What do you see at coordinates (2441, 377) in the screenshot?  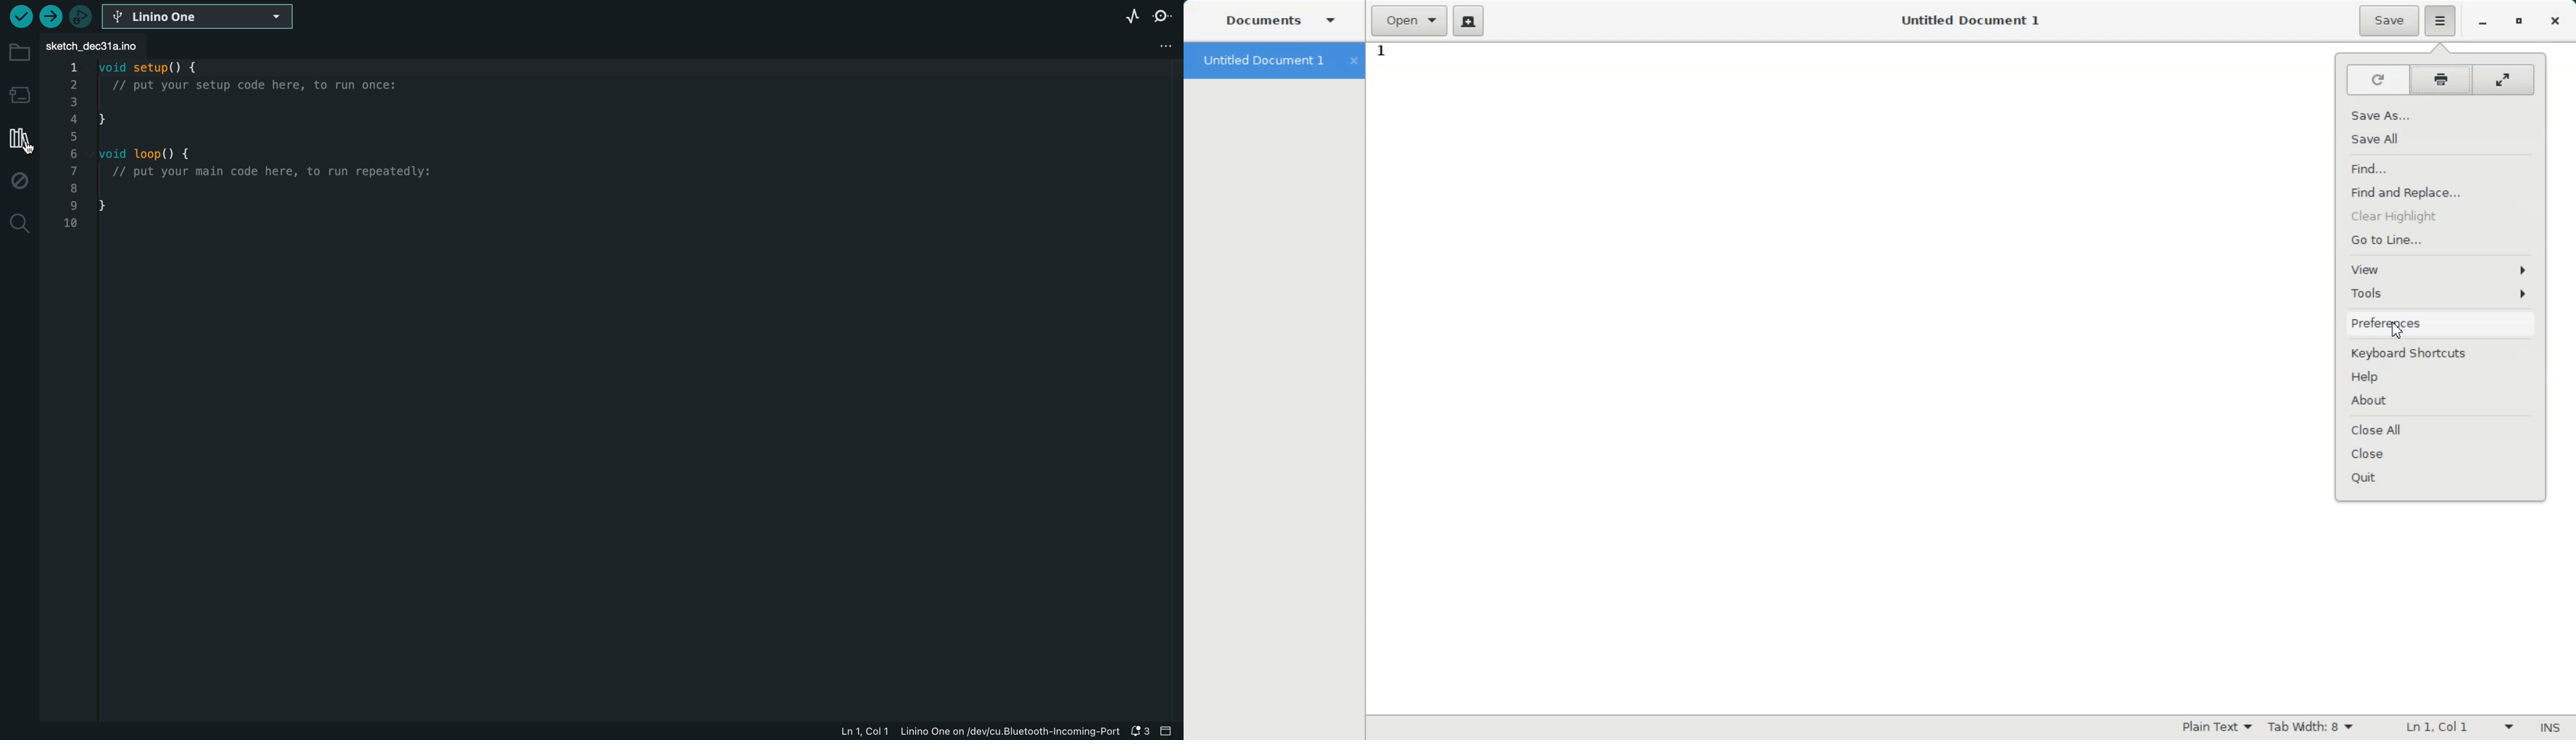 I see `Help` at bounding box center [2441, 377].